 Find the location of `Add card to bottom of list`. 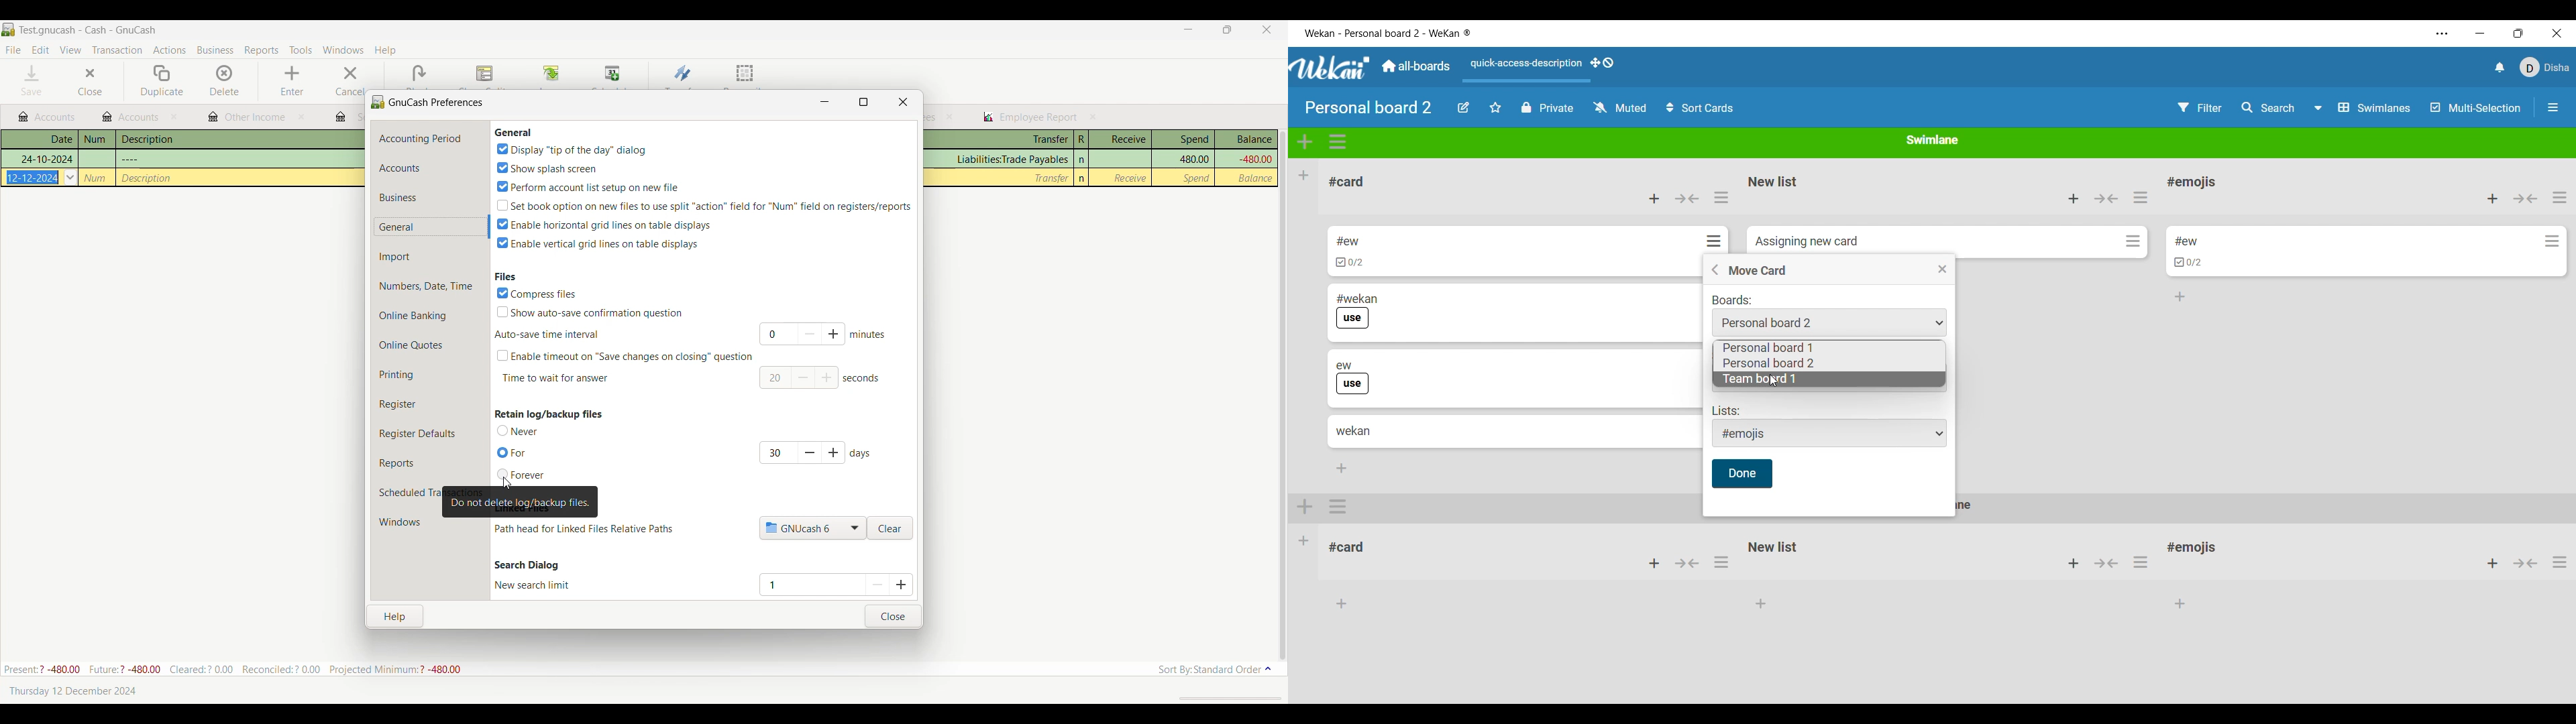

Add card to bottom of list is located at coordinates (1342, 468).